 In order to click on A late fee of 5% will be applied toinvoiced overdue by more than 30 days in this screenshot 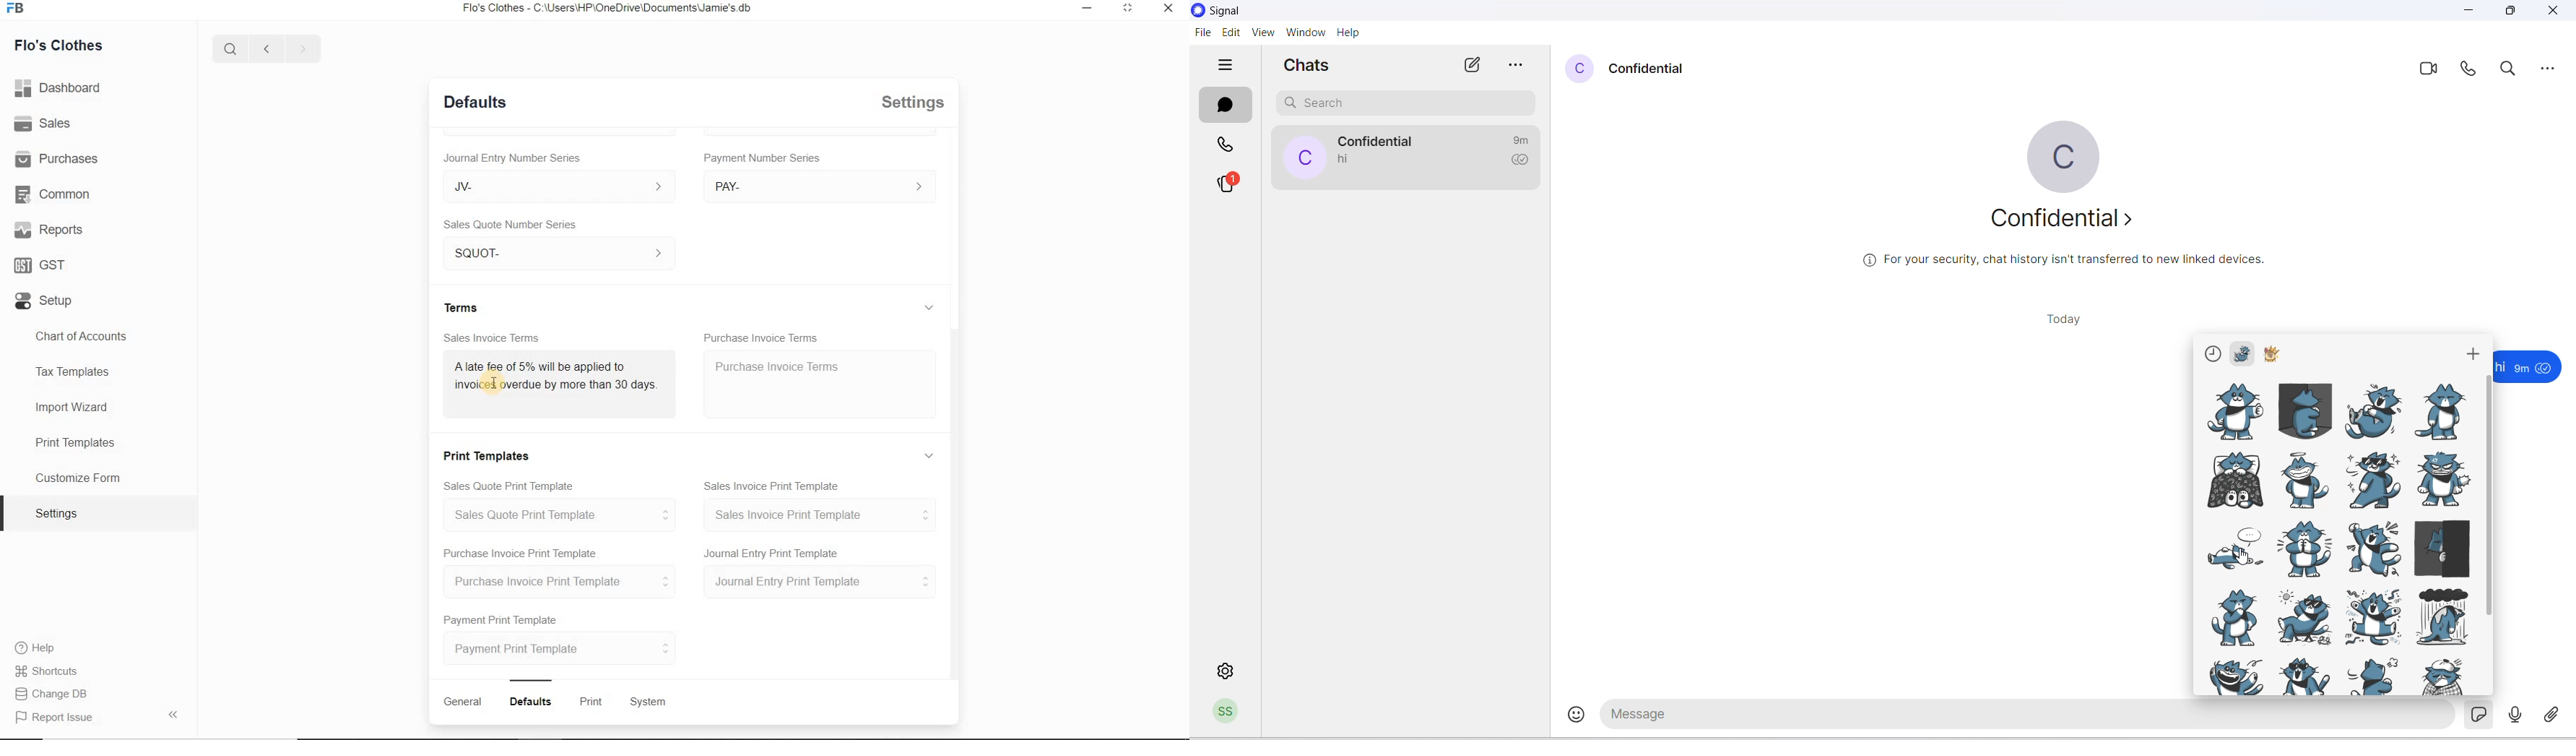, I will do `click(555, 380)`.